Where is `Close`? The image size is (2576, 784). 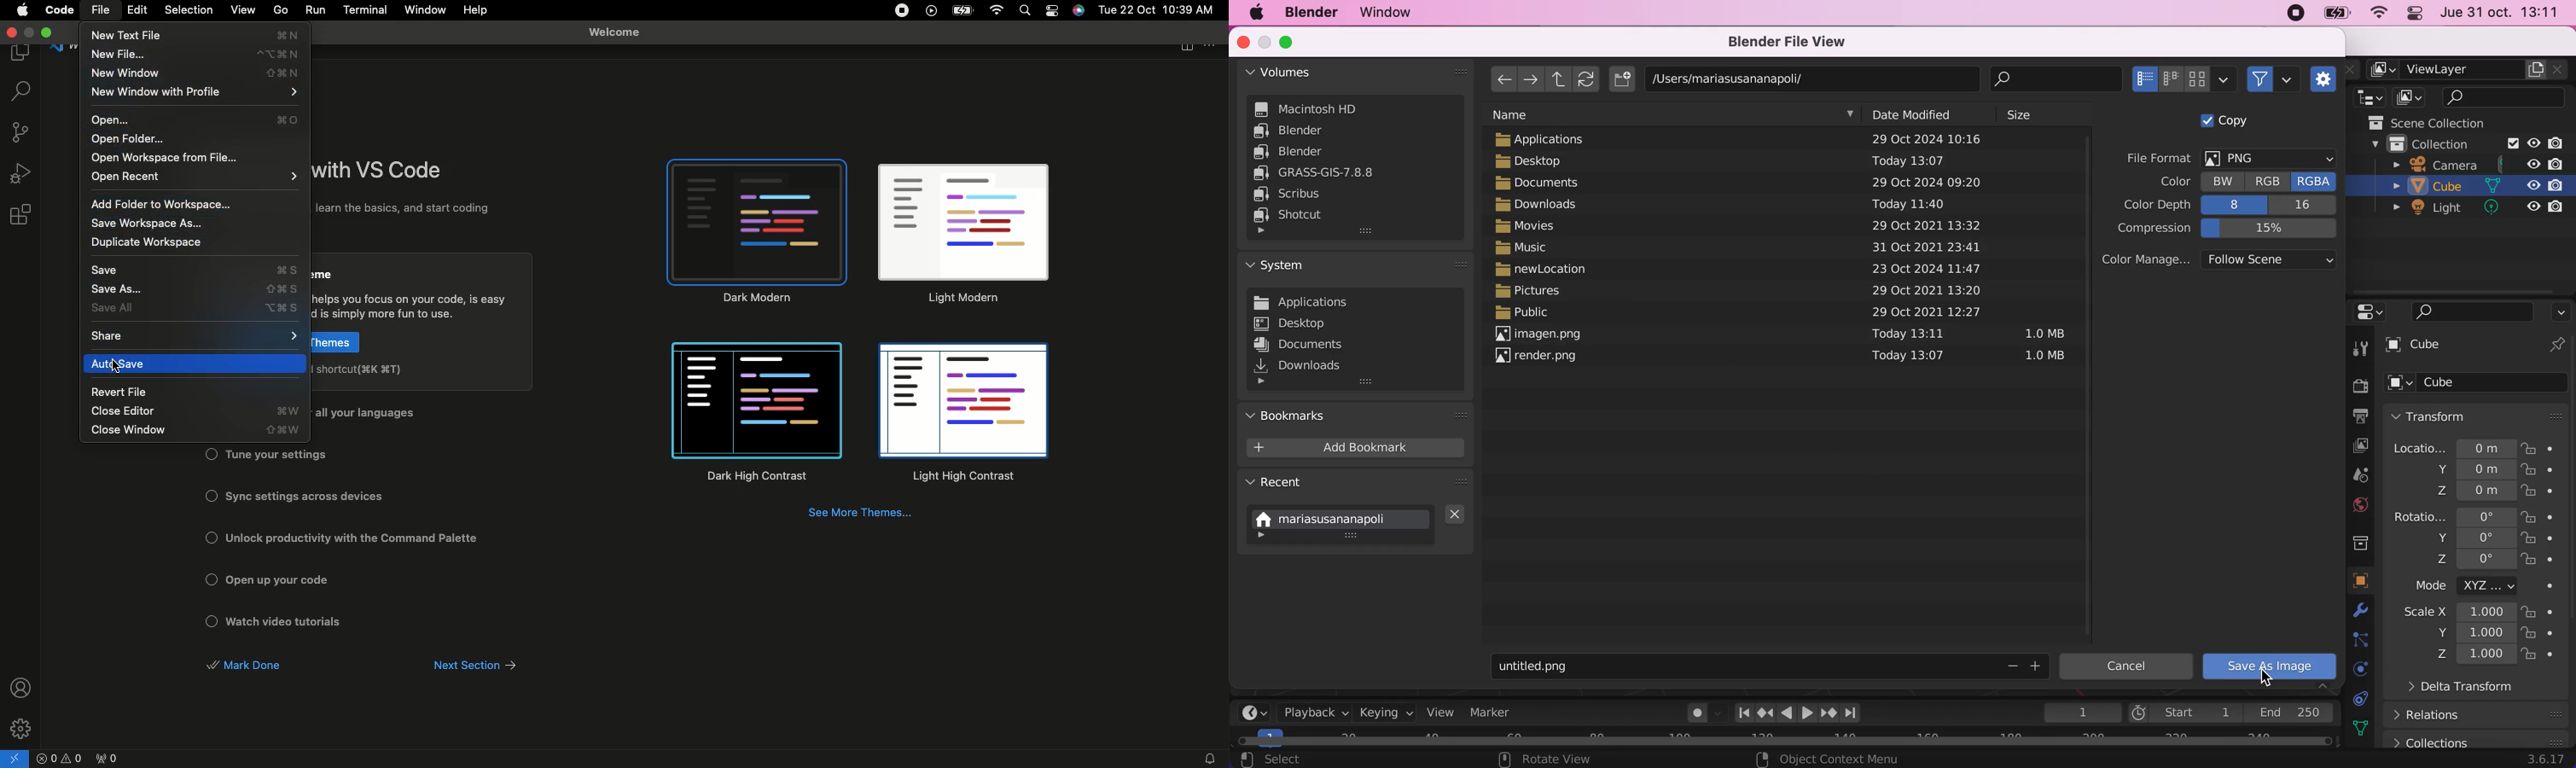
Close is located at coordinates (10, 33).